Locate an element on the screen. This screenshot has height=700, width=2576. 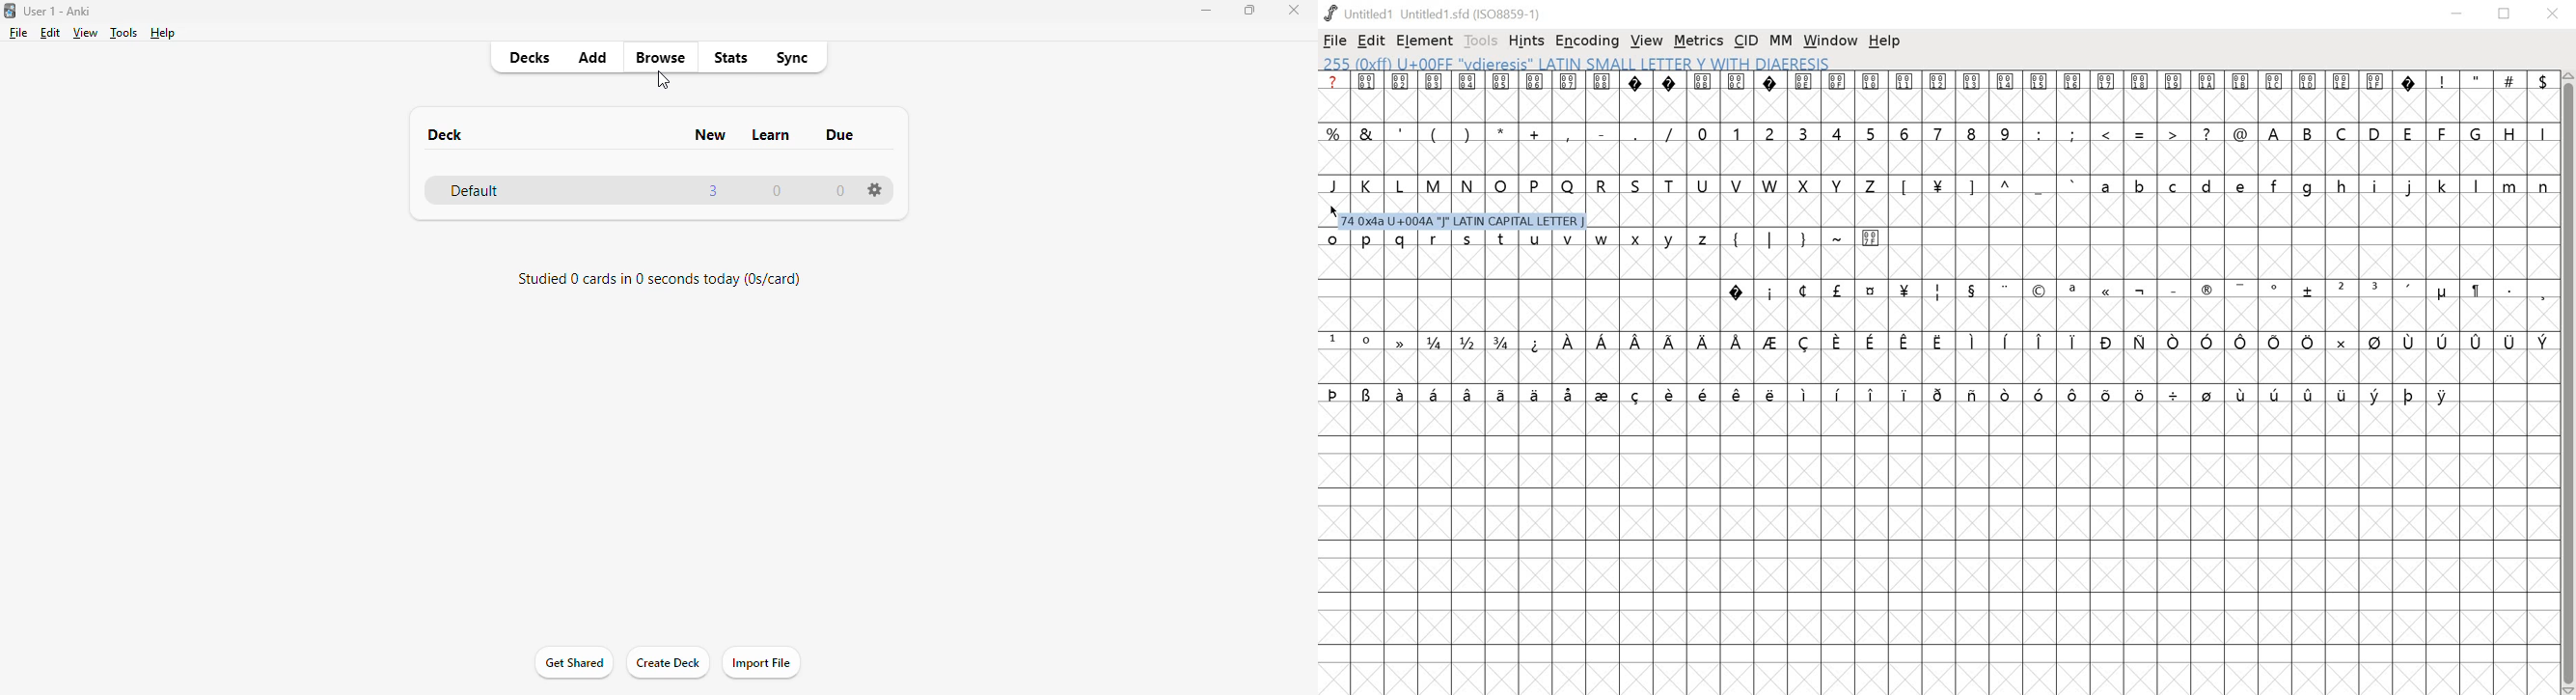
0 is located at coordinates (780, 191).